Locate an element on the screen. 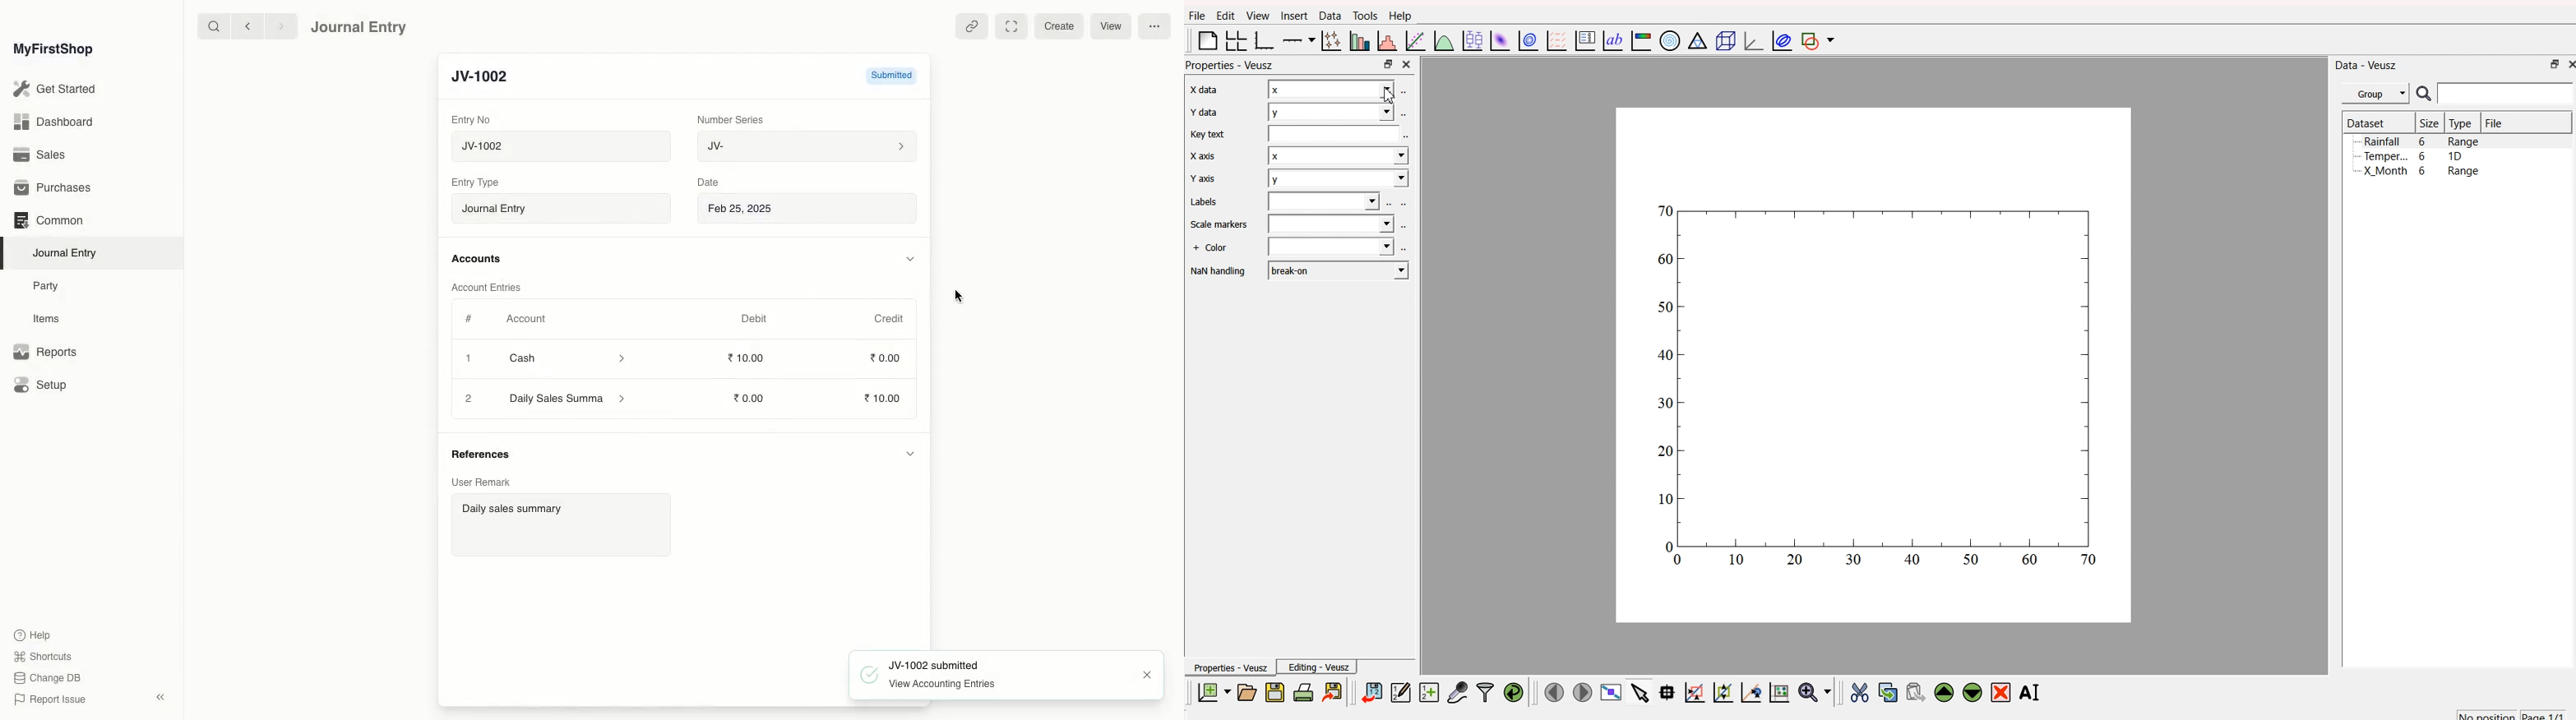  MyFirstShop is located at coordinates (52, 50).